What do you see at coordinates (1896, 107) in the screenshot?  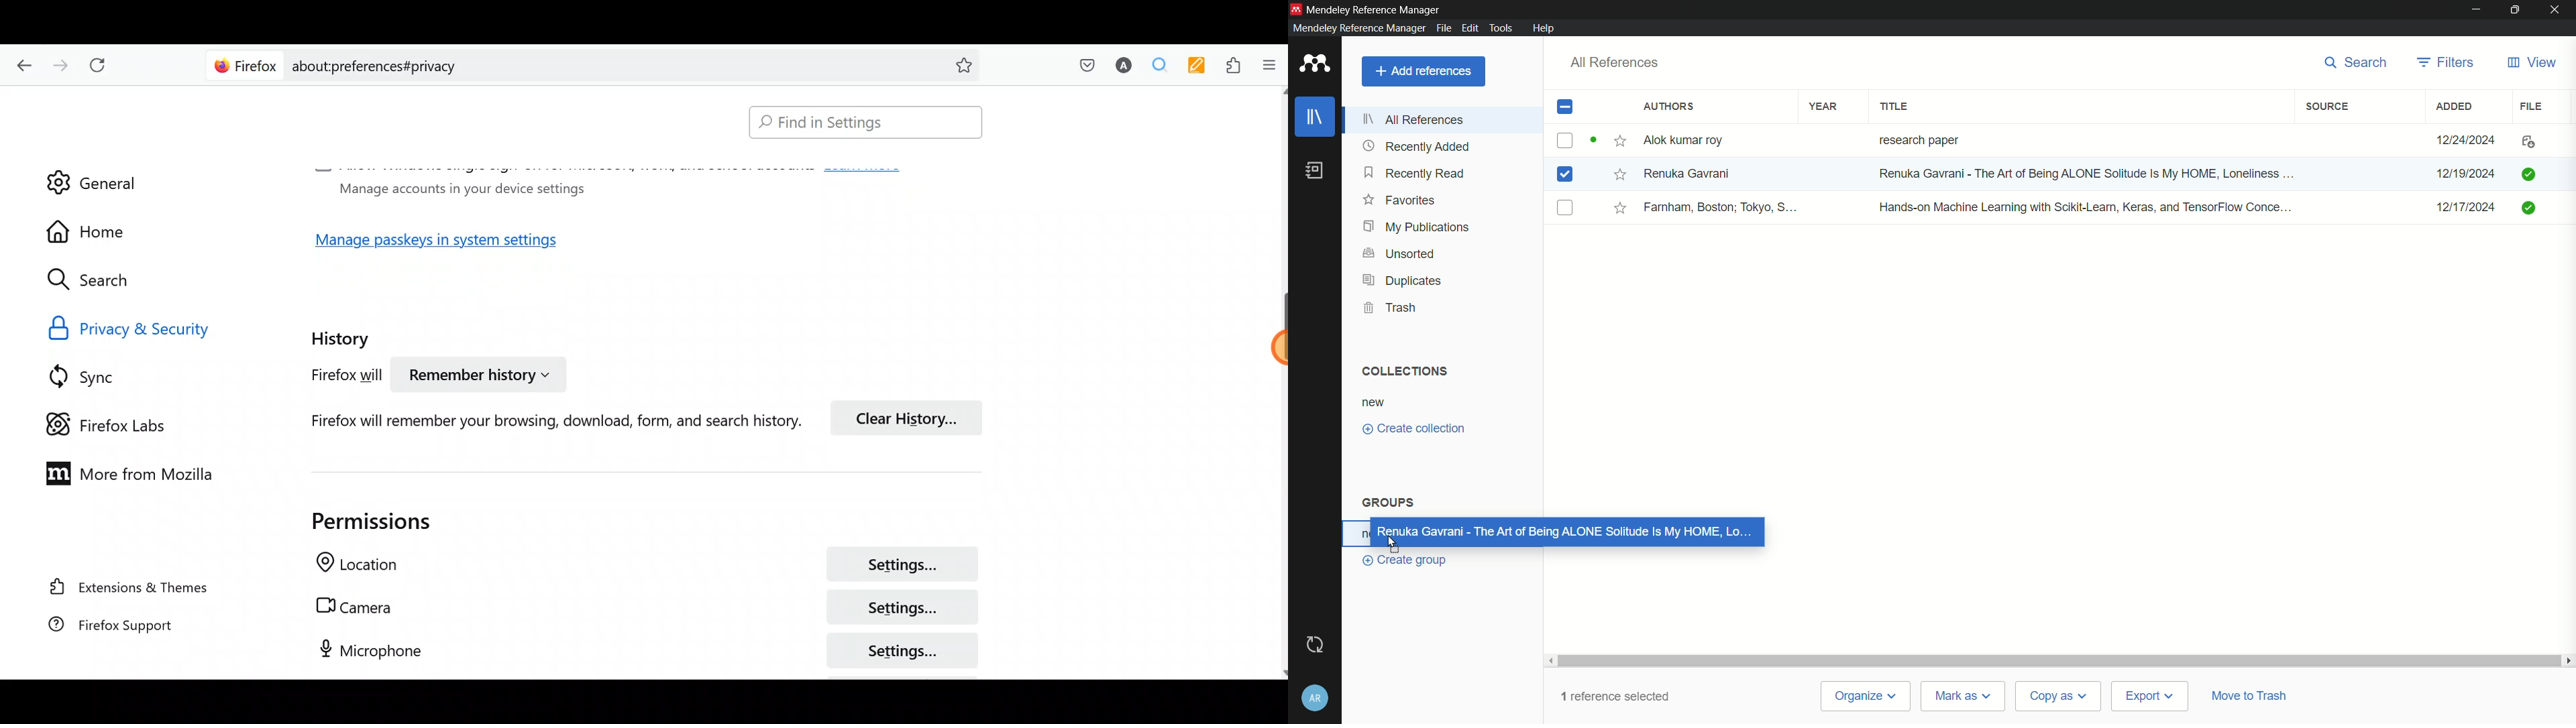 I see `title` at bounding box center [1896, 107].